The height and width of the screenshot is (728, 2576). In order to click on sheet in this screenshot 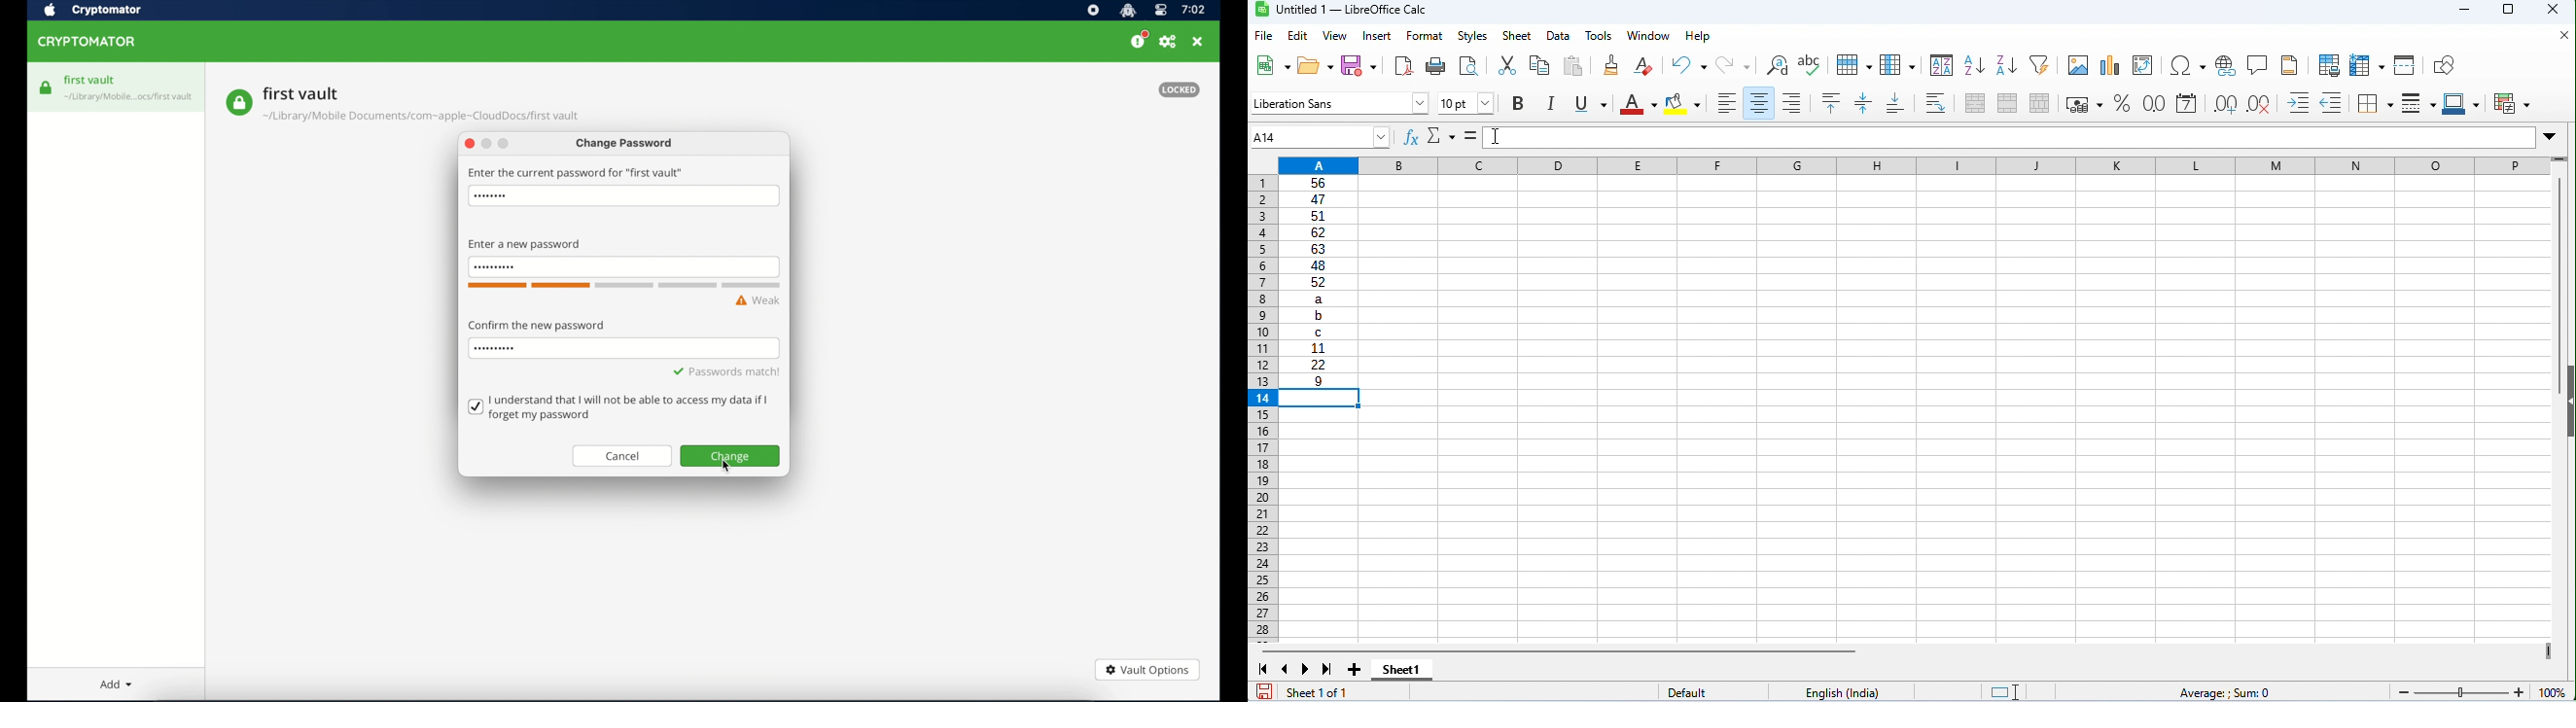, I will do `click(1517, 35)`.